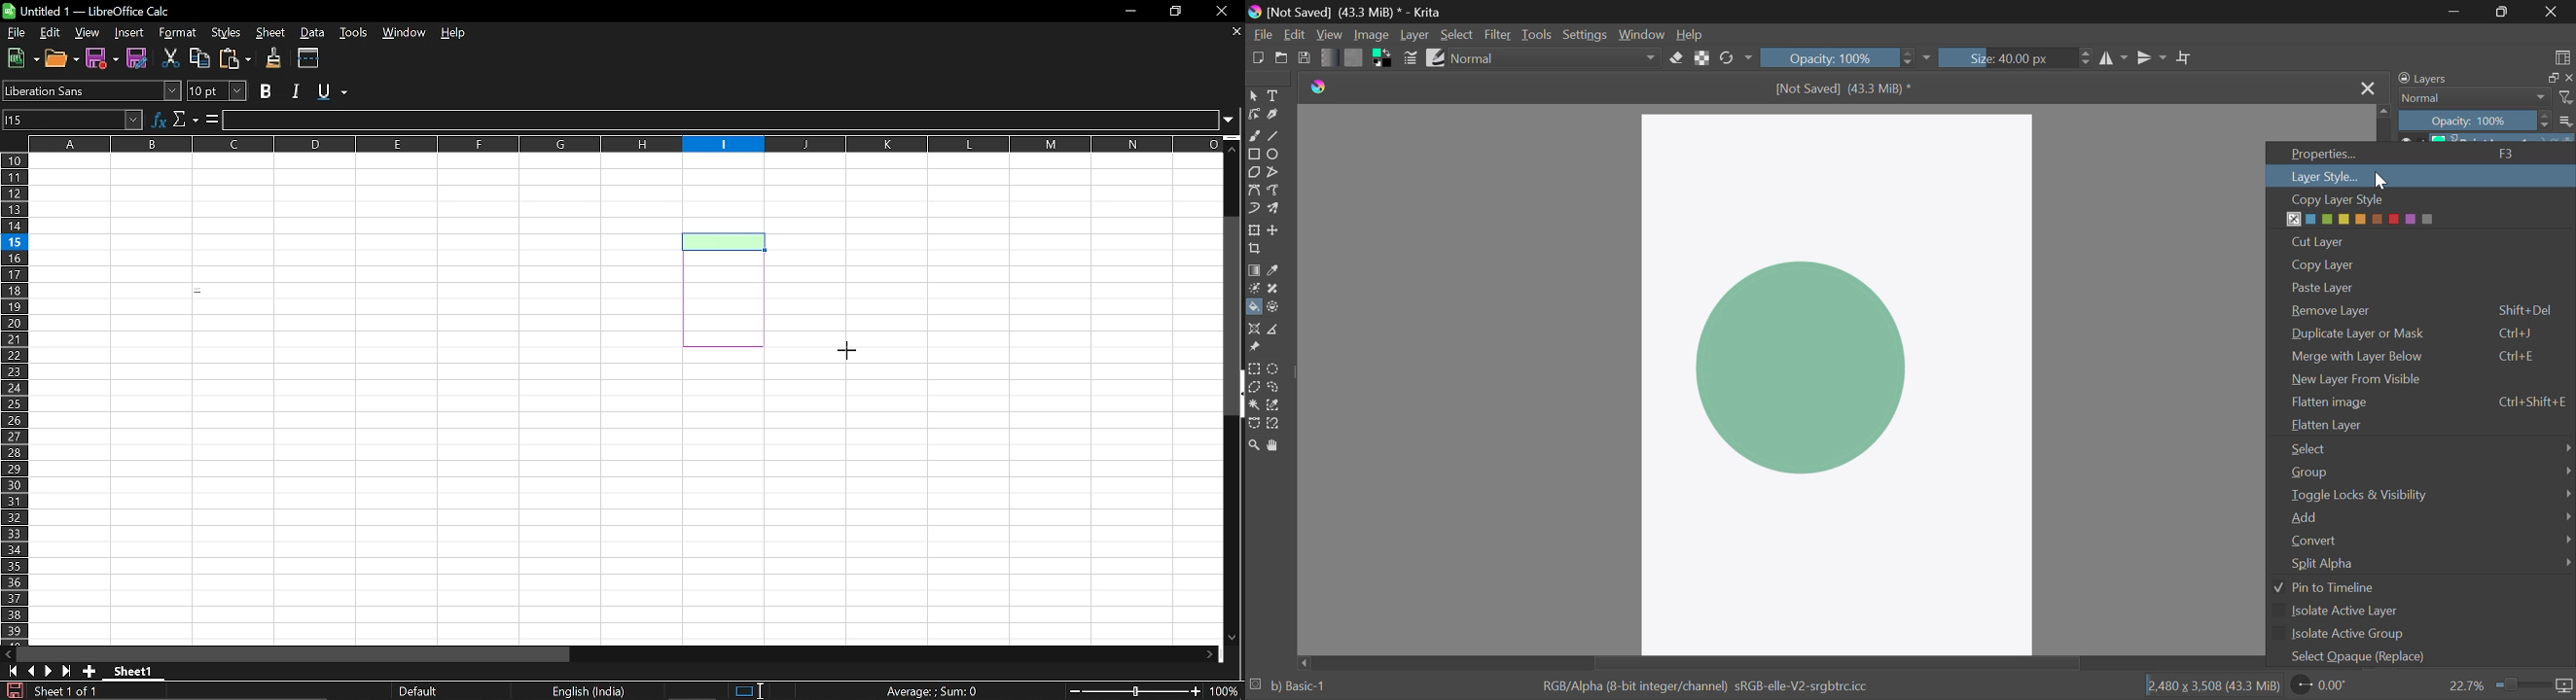  Describe the element at coordinates (2014, 57) in the screenshot. I see `Brush Size` at that location.